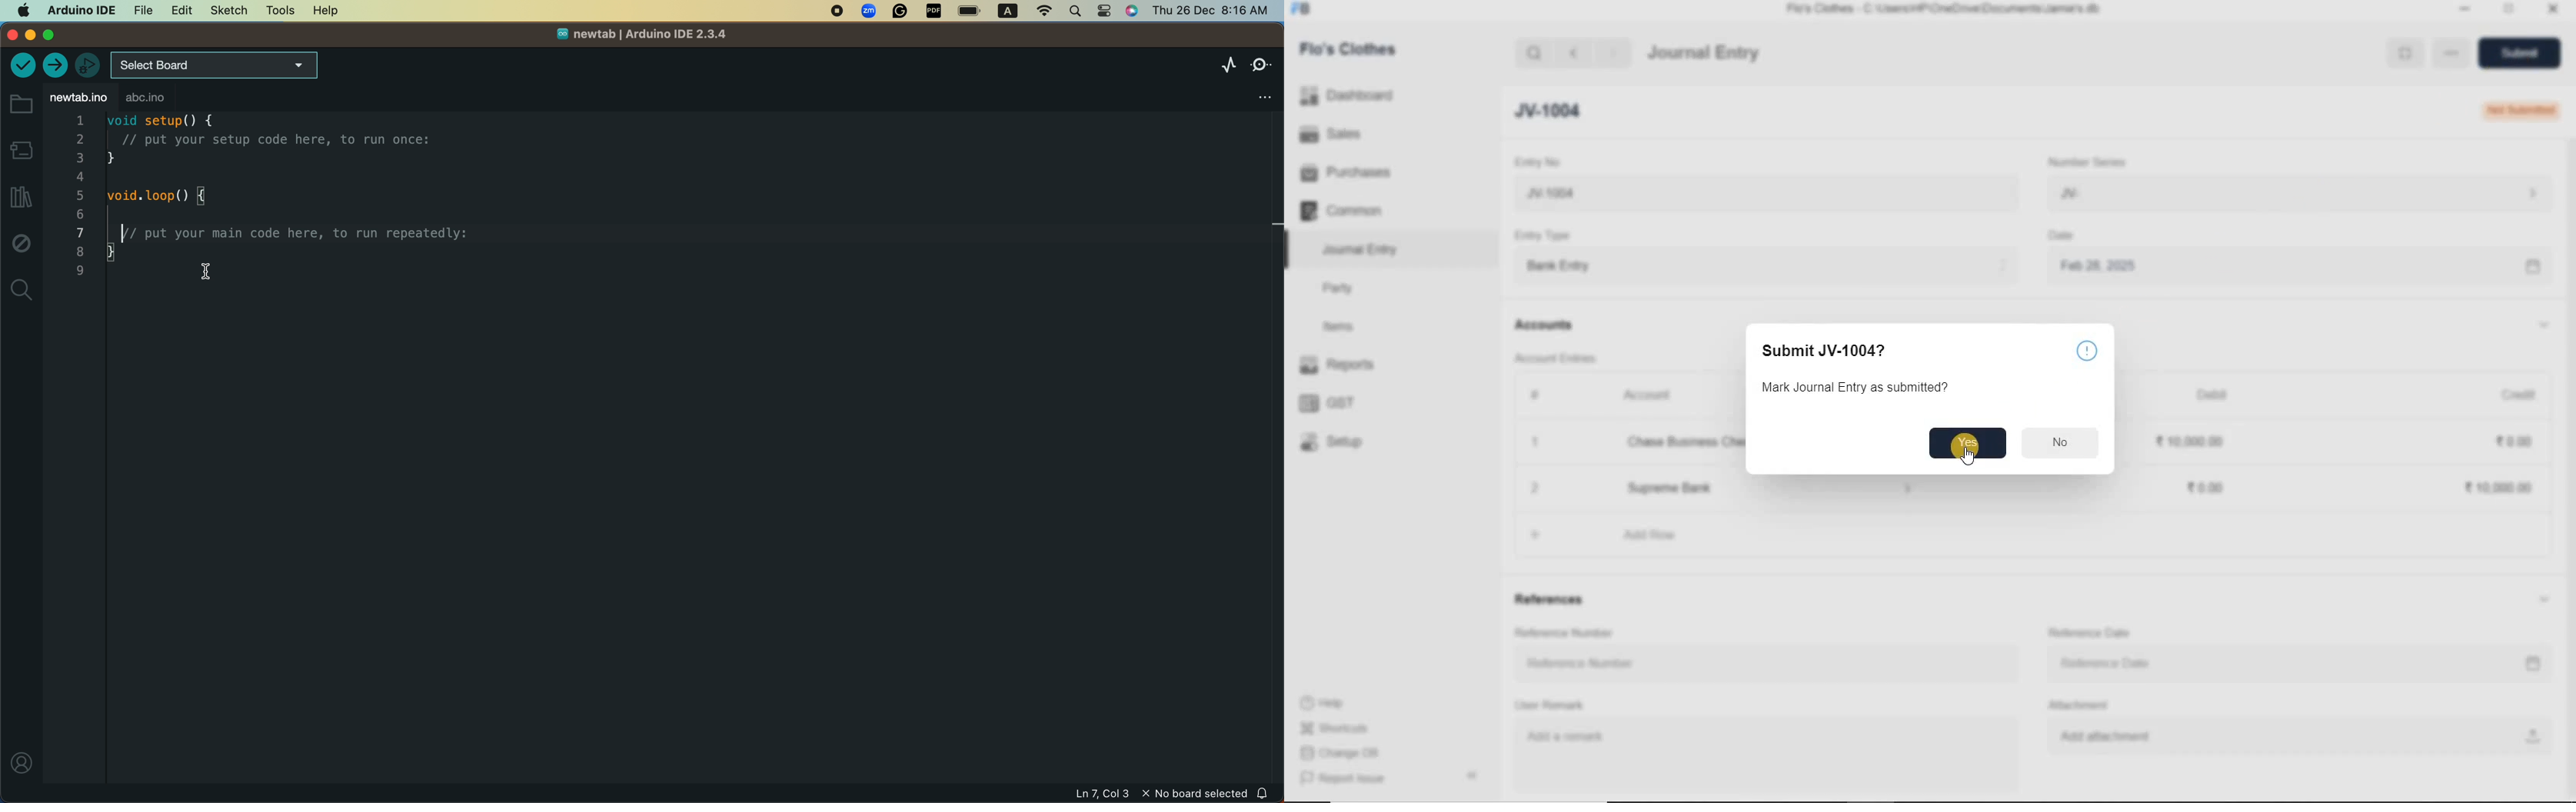 The width and height of the screenshot is (2576, 812). What do you see at coordinates (1860, 386) in the screenshot?
I see `Mark Journal Entry as submitted?` at bounding box center [1860, 386].